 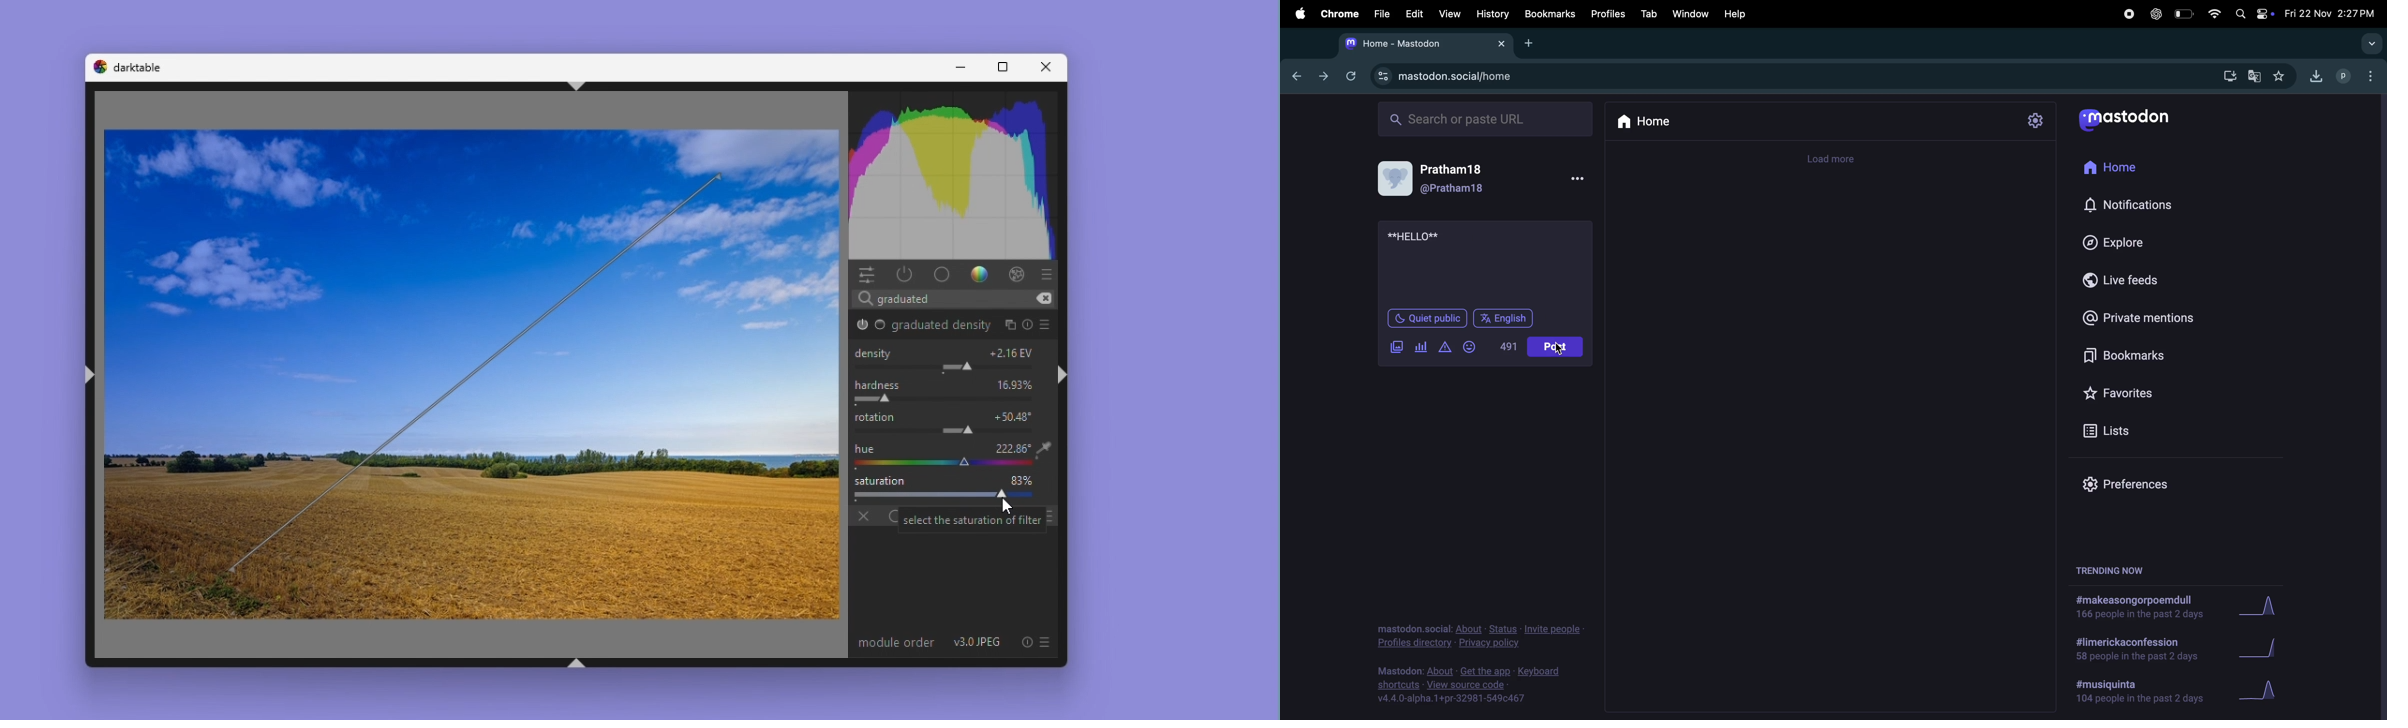 I want to click on cursor, so click(x=1004, y=505).